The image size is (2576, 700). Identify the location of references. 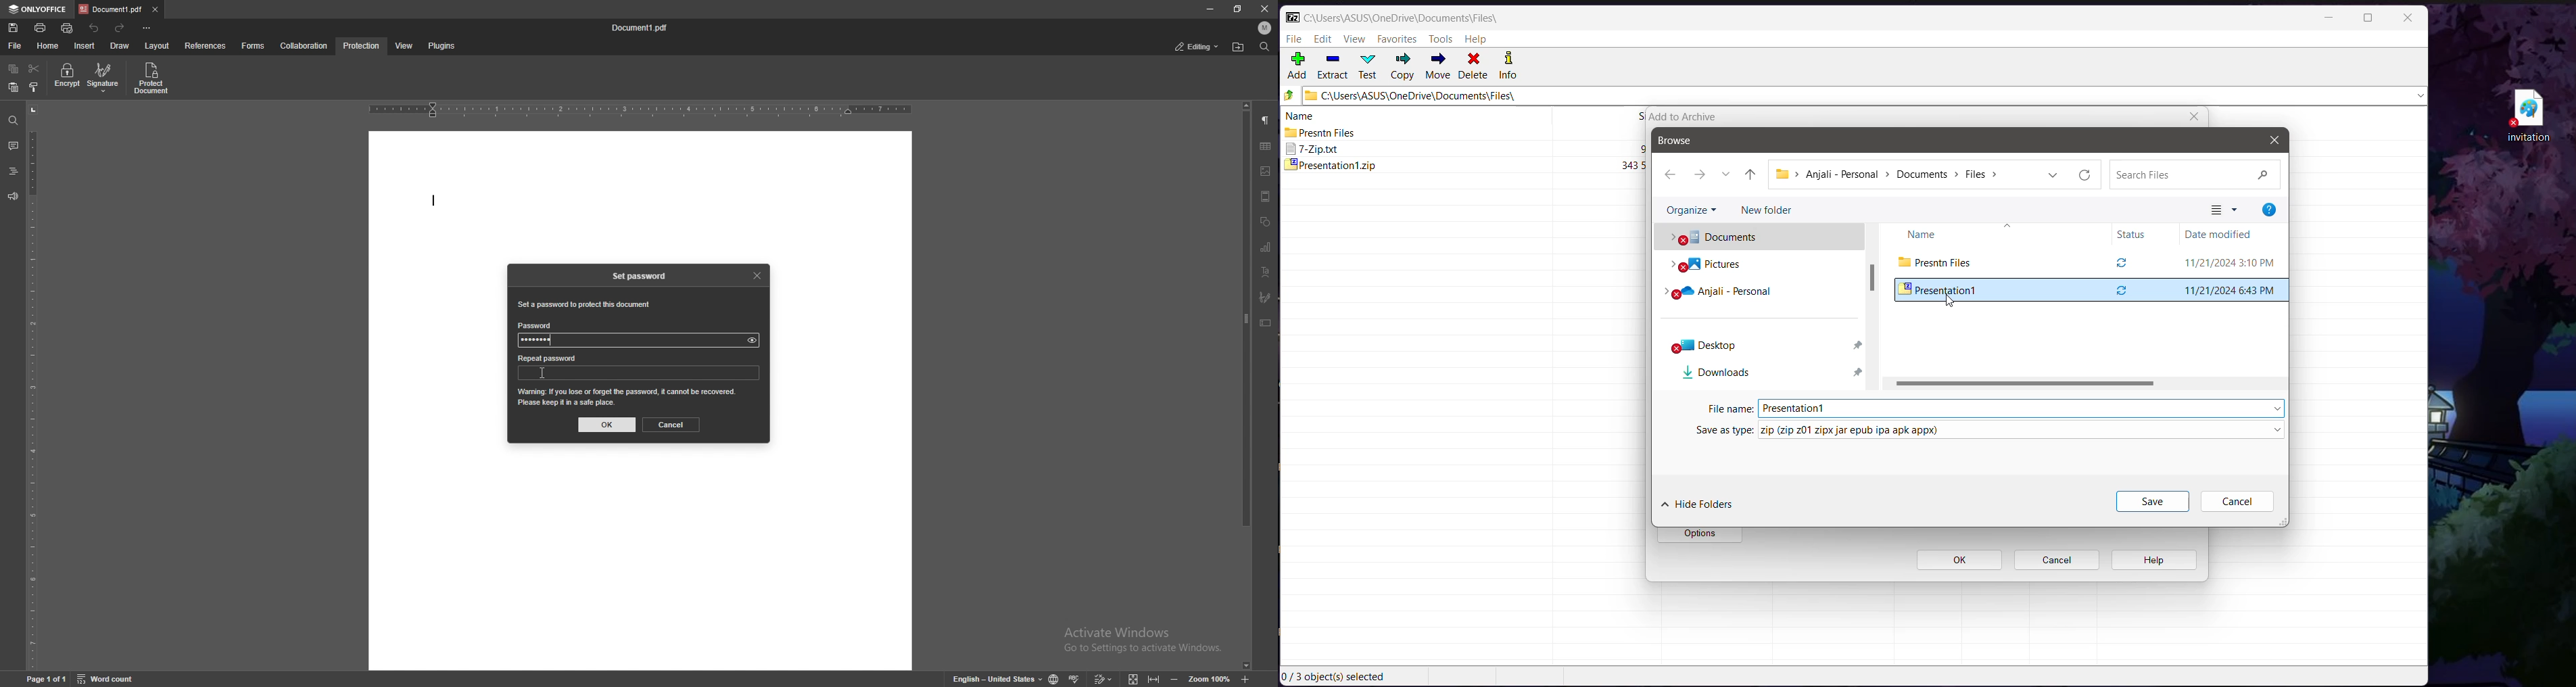
(205, 47).